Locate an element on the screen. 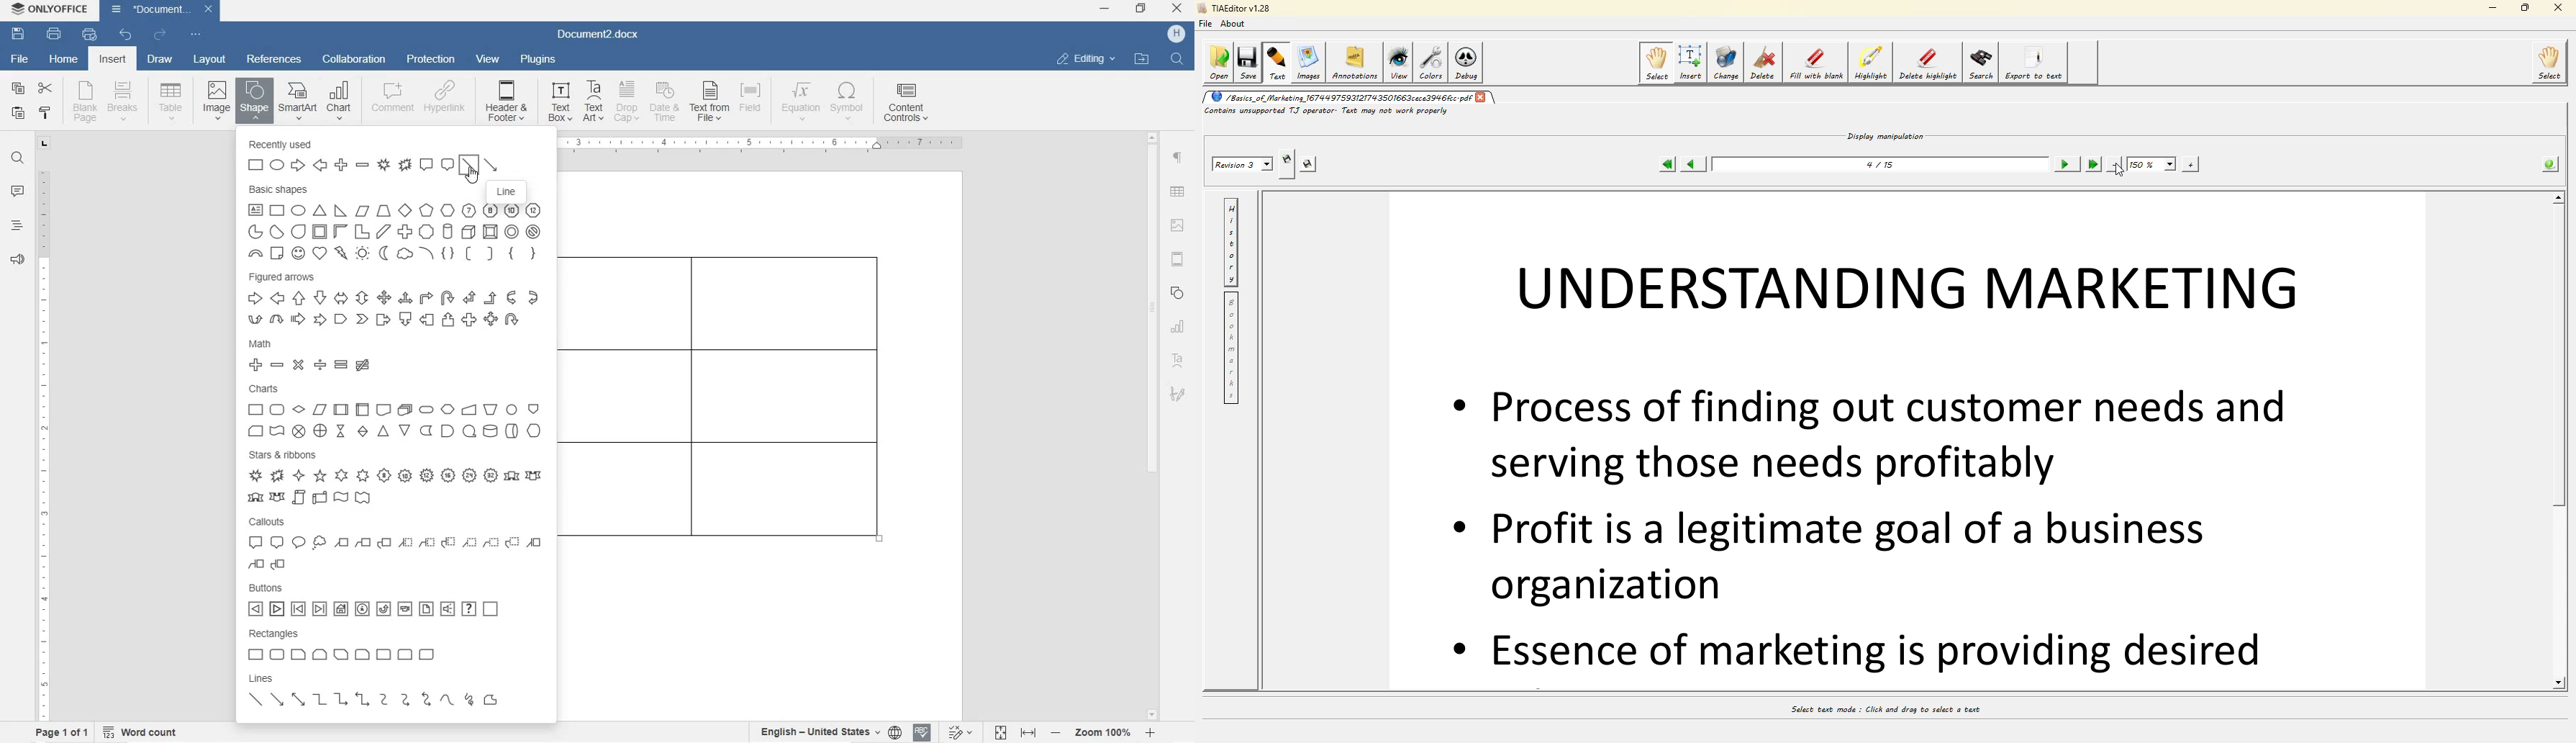 The height and width of the screenshot is (756, 2576). view is located at coordinates (490, 60).